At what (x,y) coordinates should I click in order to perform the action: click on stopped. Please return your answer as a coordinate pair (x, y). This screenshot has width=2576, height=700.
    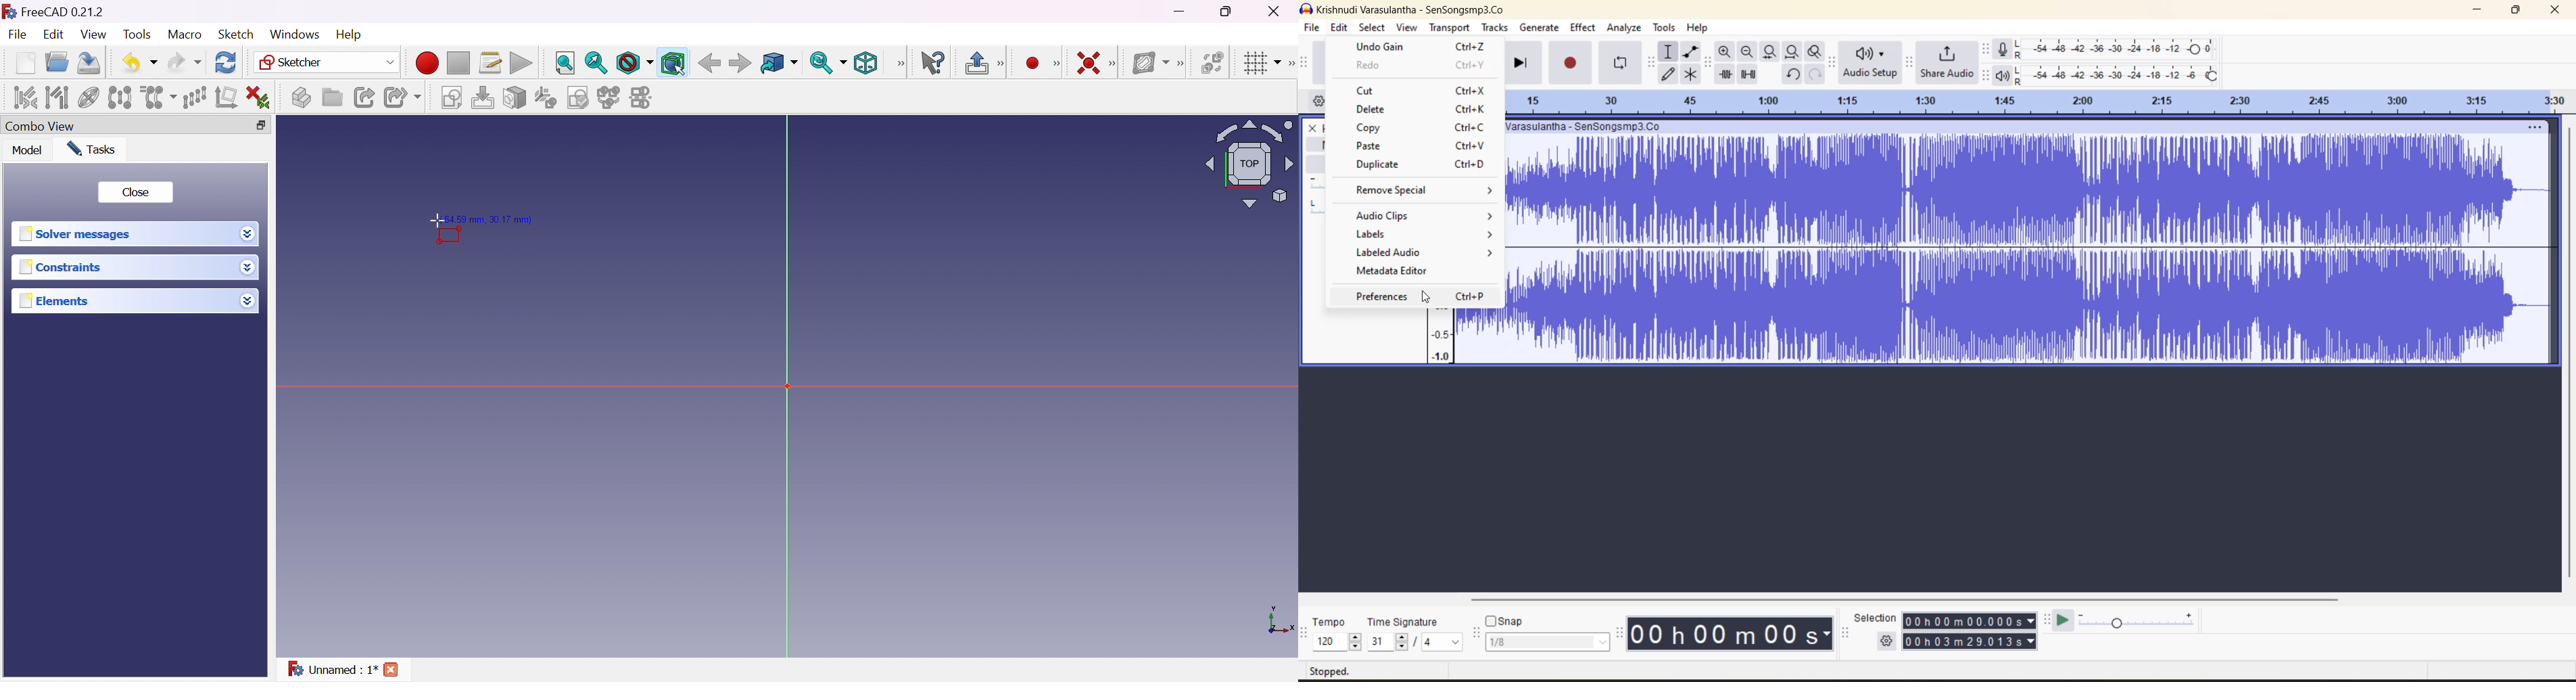
    Looking at the image, I should click on (1333, 671).